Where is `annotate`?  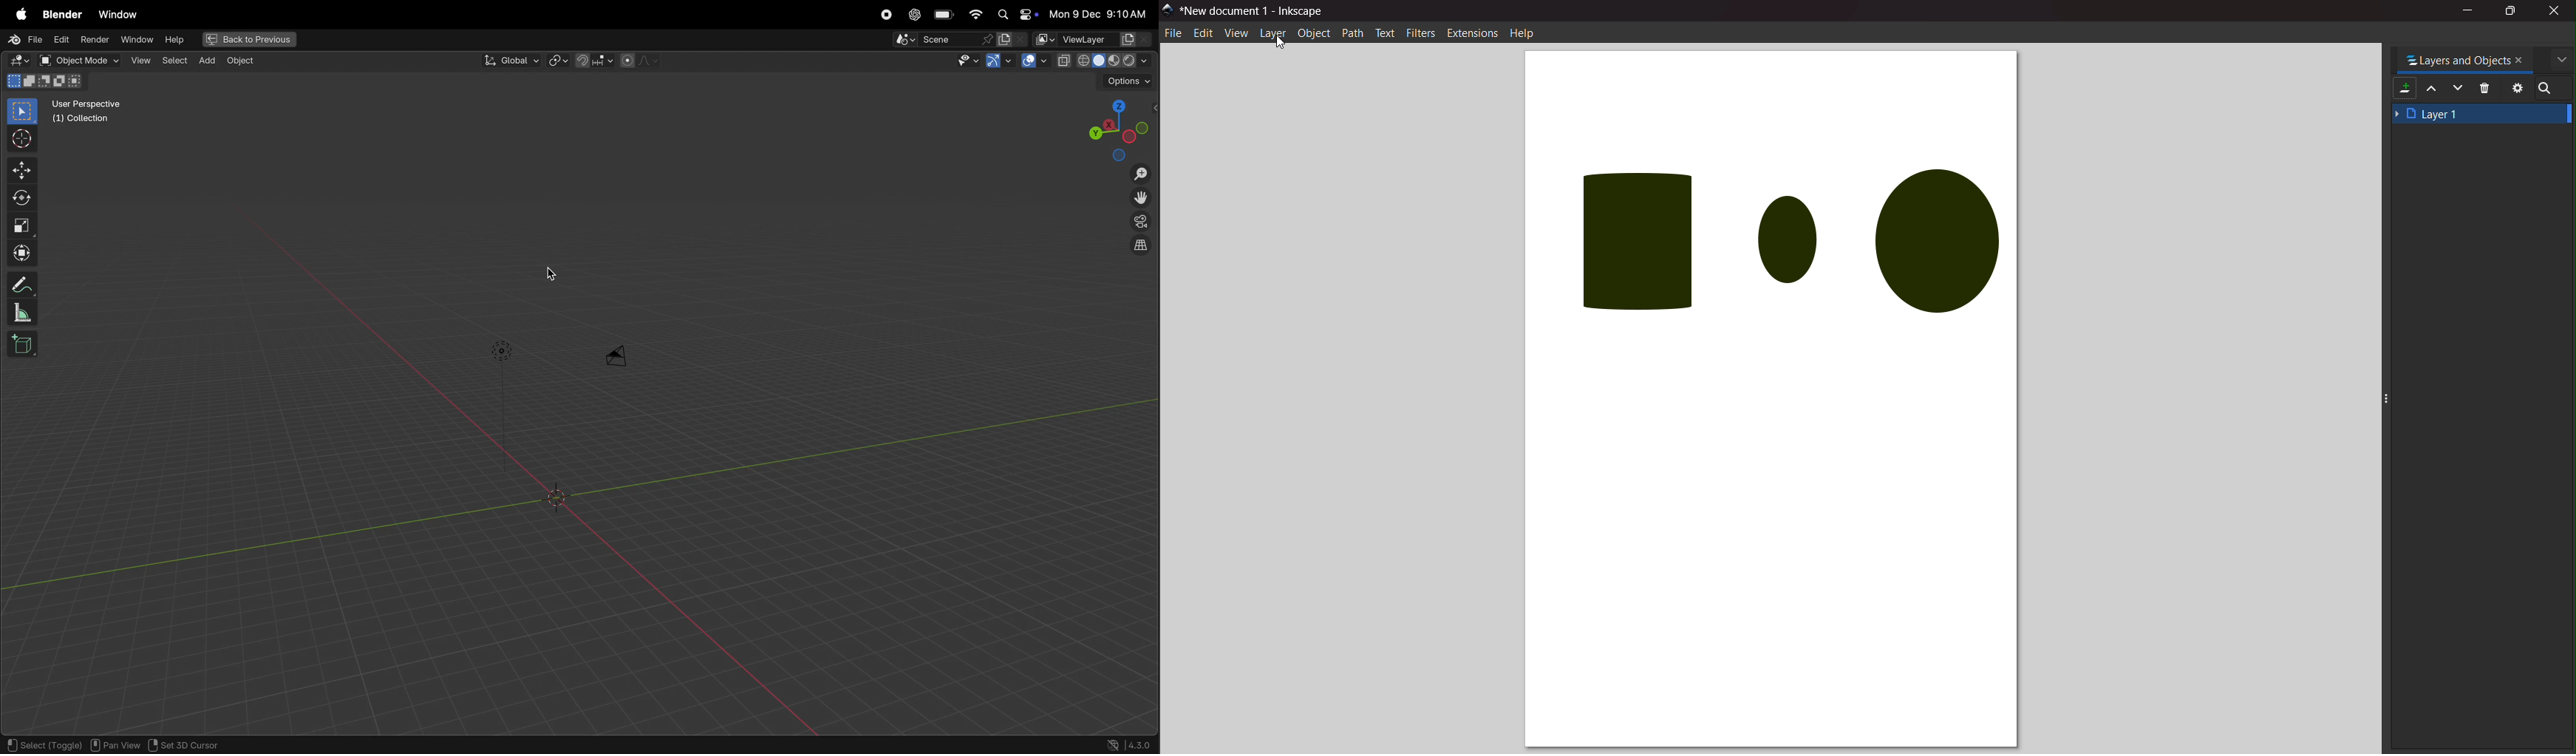 annotate is located at coordinates (23, 283).